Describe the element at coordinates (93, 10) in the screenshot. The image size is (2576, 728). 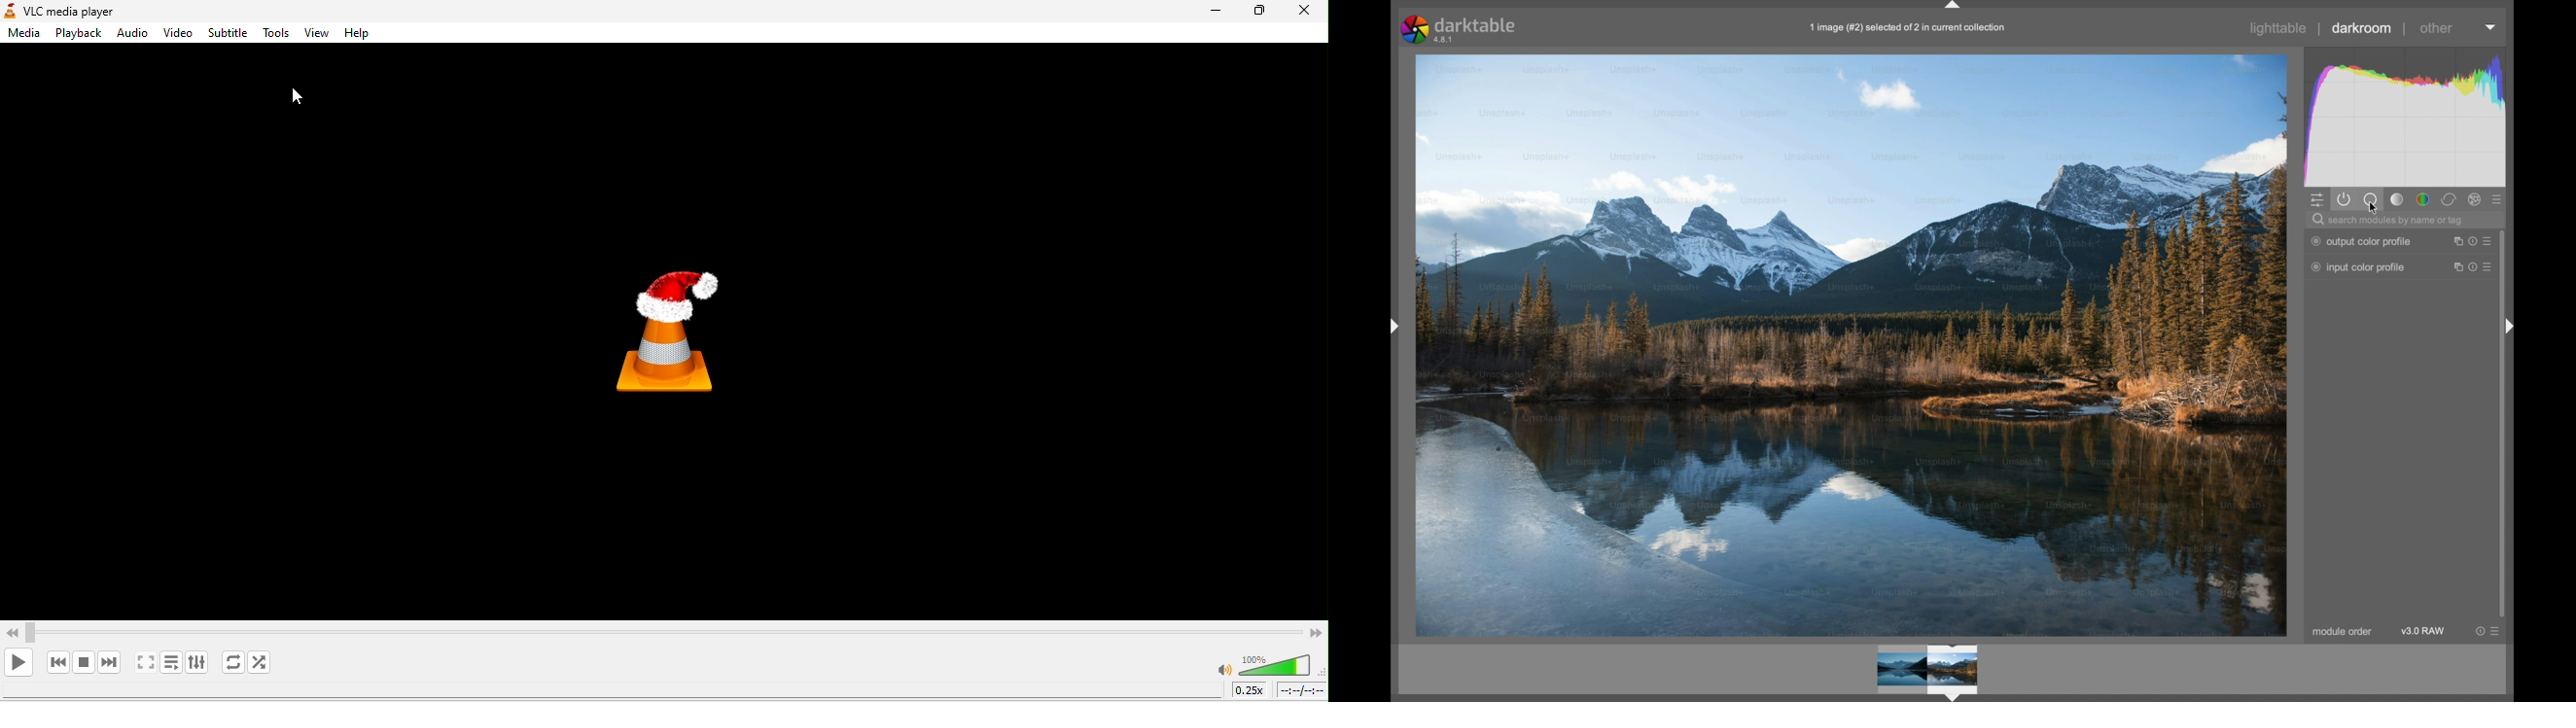
I see `vlc media player` at that location.